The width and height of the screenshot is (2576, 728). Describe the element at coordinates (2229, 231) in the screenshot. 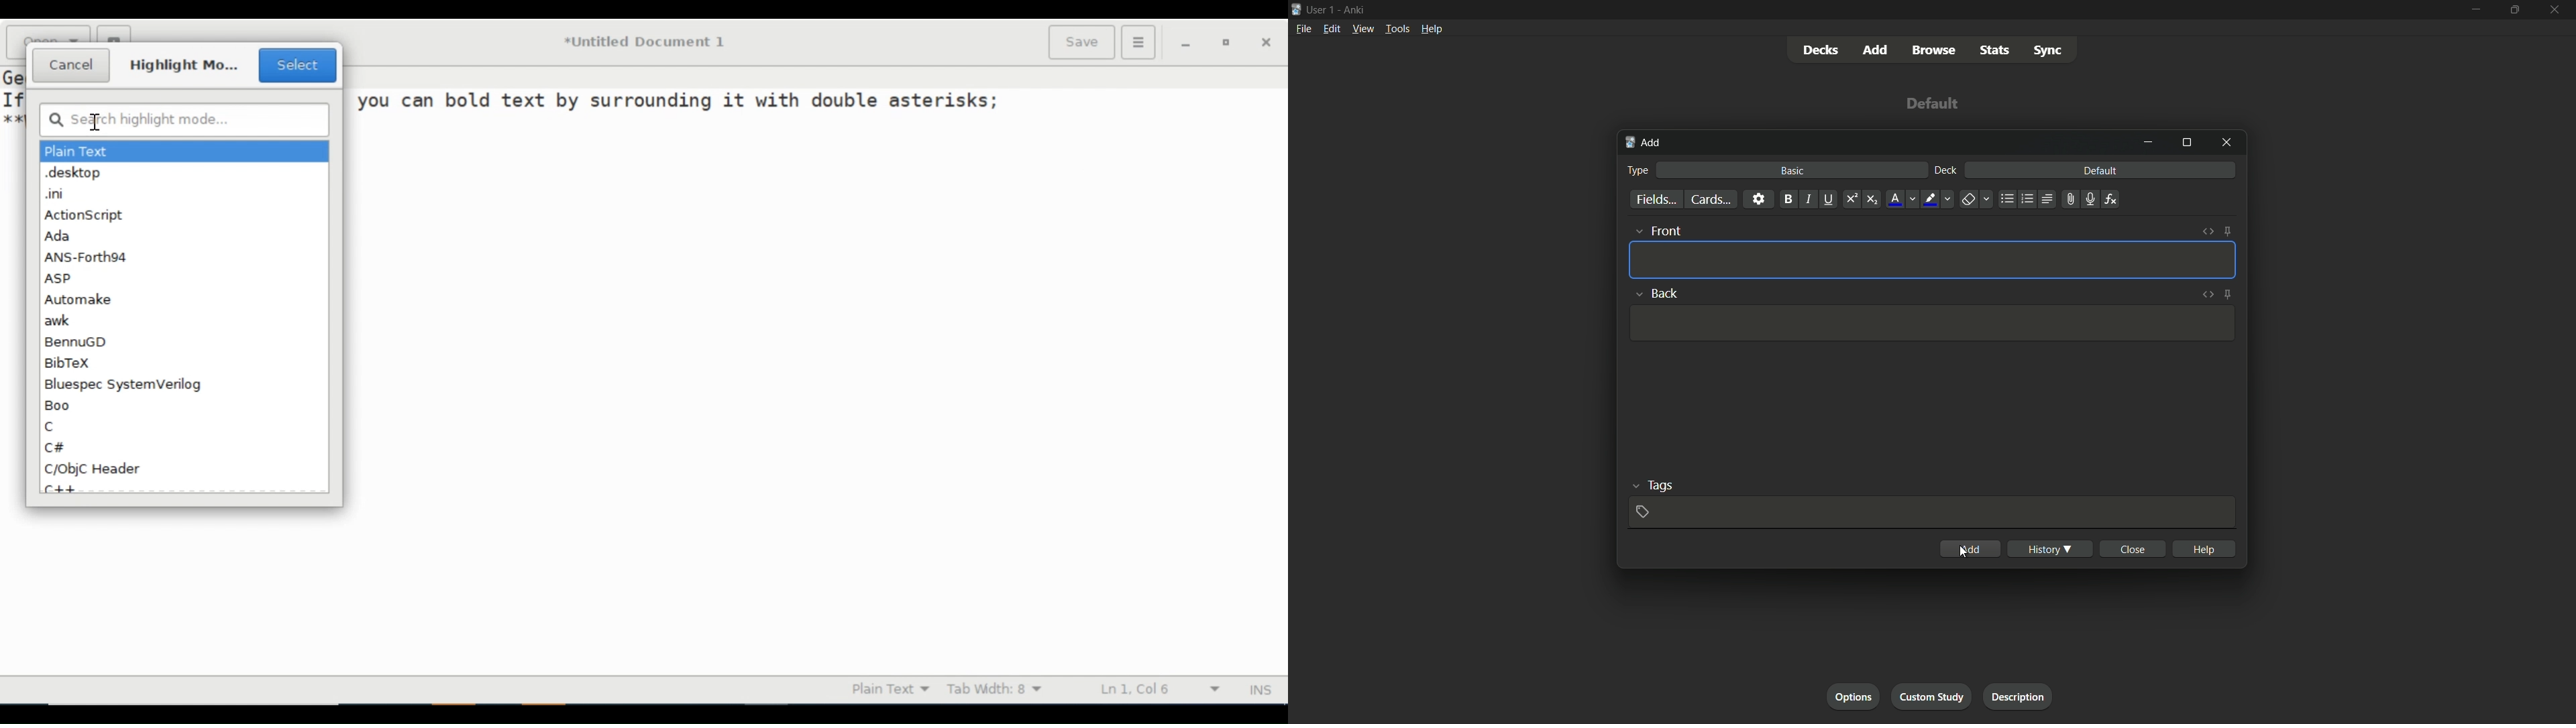

I see `toggle sticky` at that location.